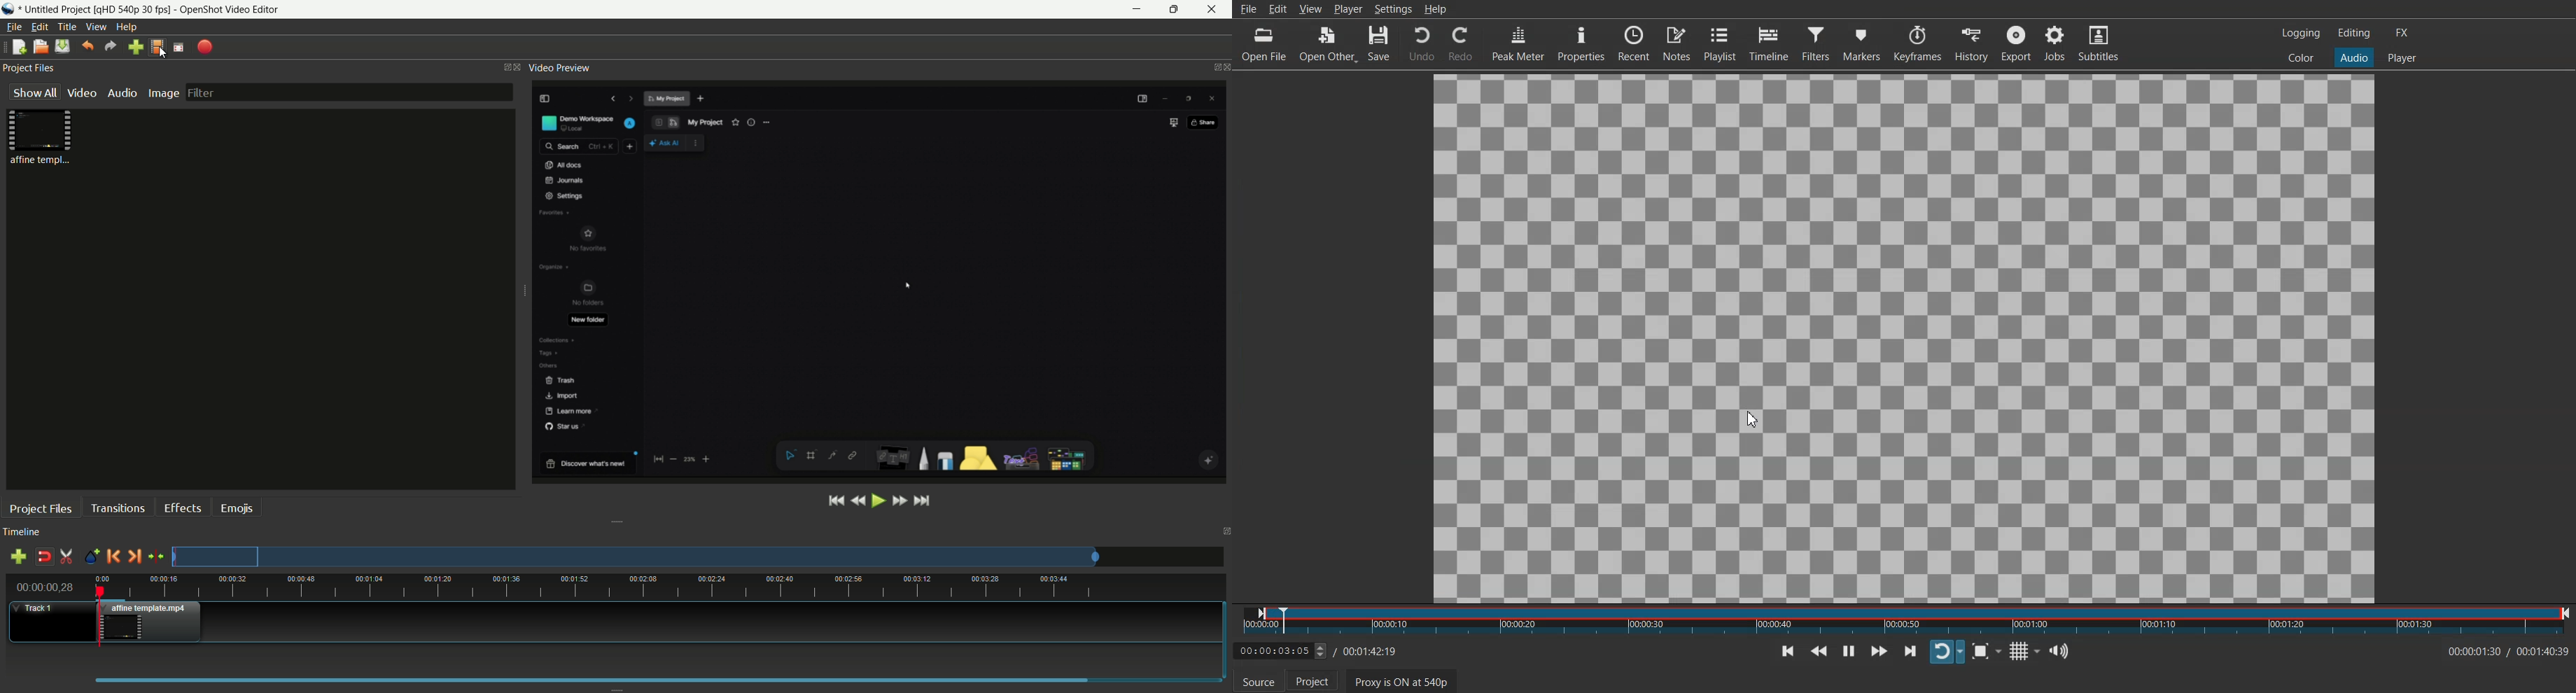 Image resolution: width=2576 pixels, height=700 pixels. Describe the element at coordinates (878, 502) in the screenshot. I see `play or pause` at that location.